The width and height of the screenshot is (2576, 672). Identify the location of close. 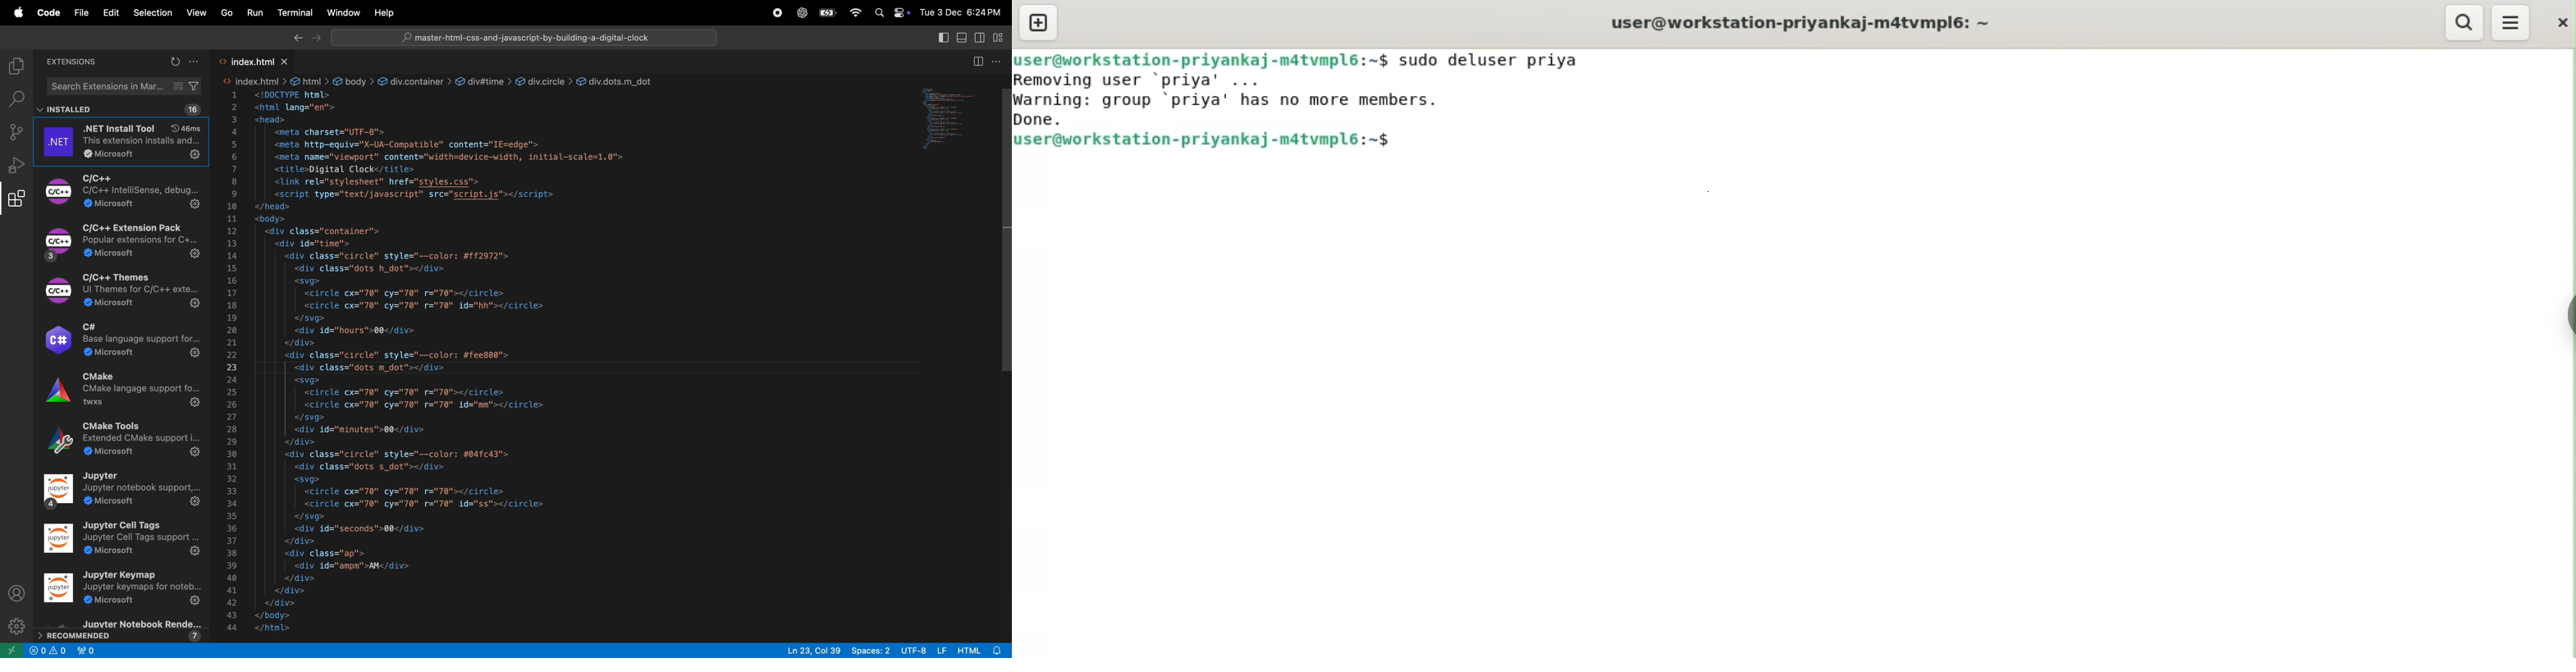
(2557, 24).